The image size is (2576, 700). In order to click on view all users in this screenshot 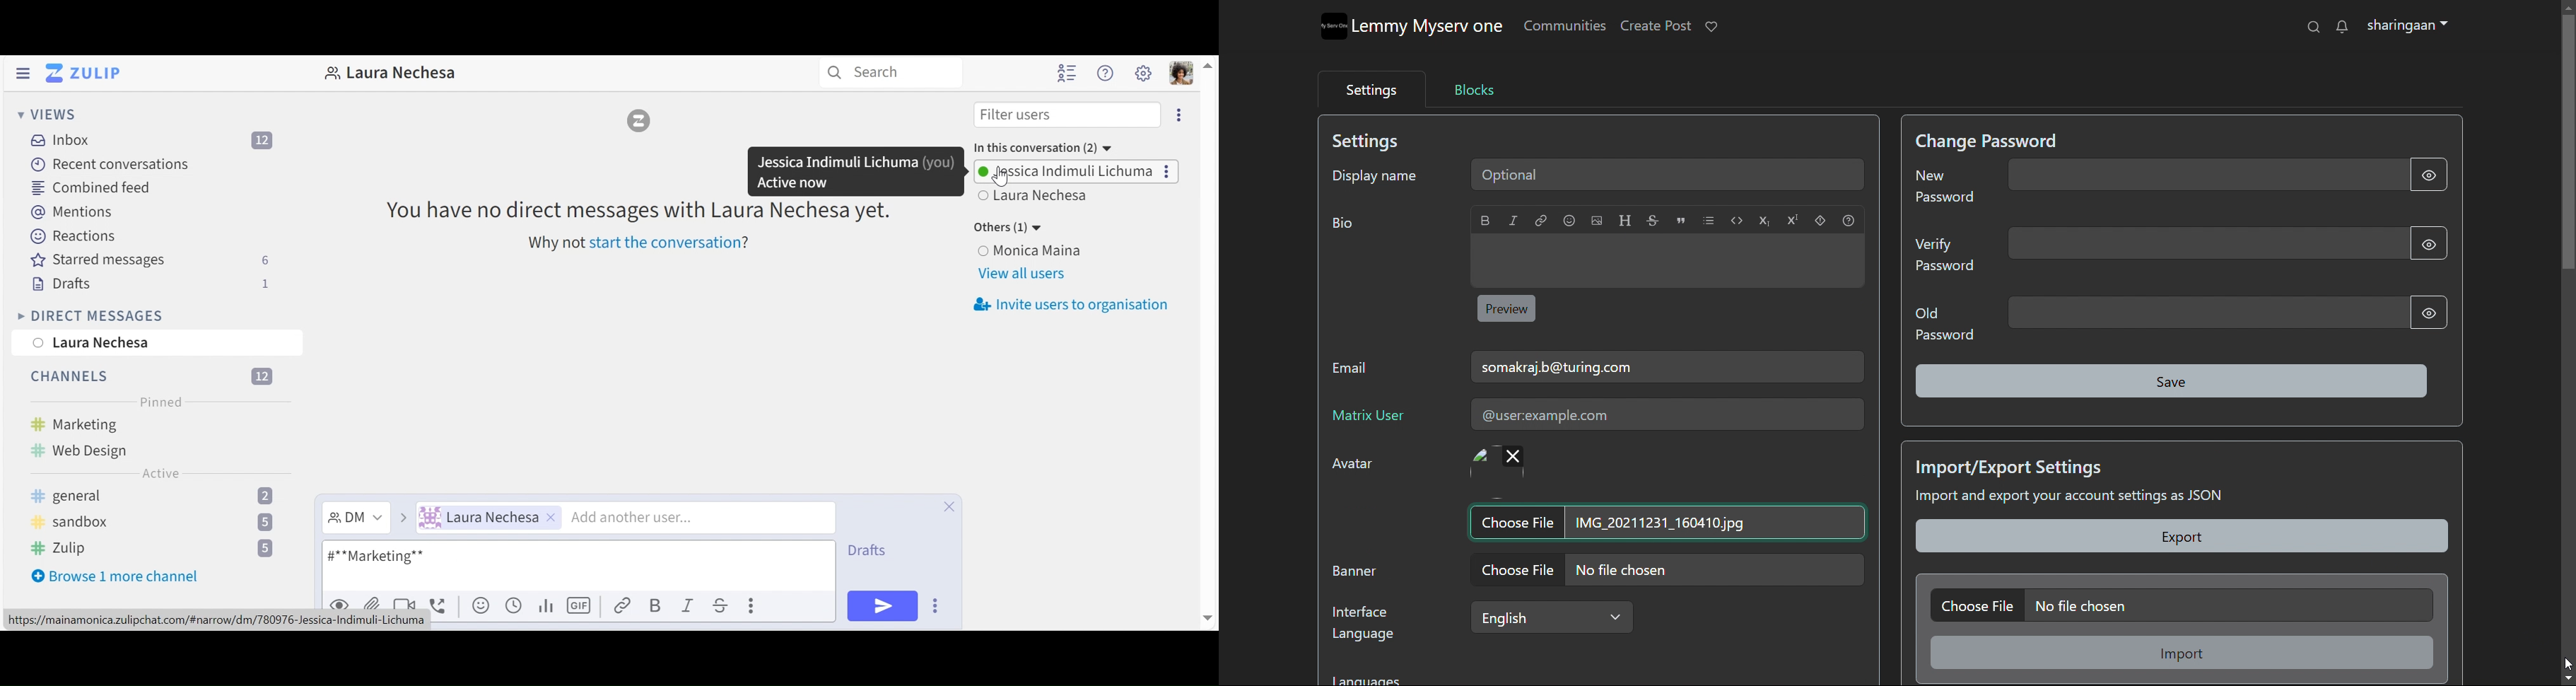, I will do `click(1024, 276)`.